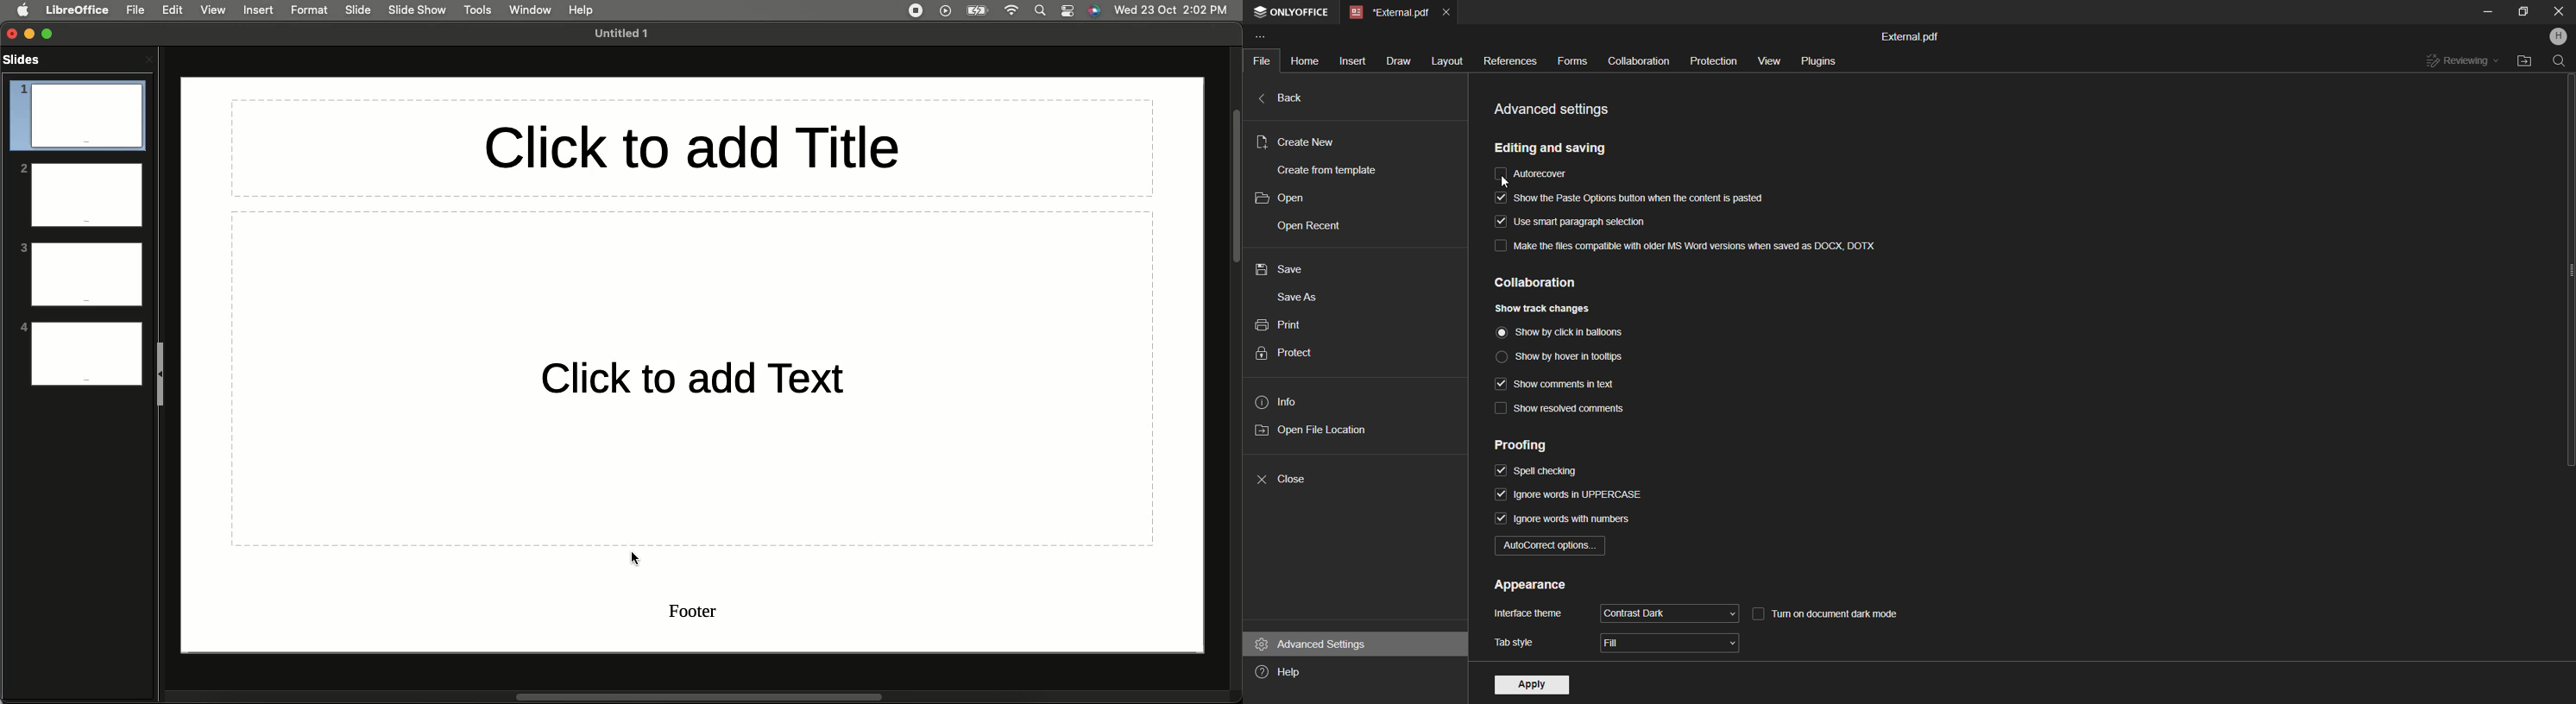 The height and width of the screenshot is (728, 2576). I want to click on show track changes, so click(1546, 307).